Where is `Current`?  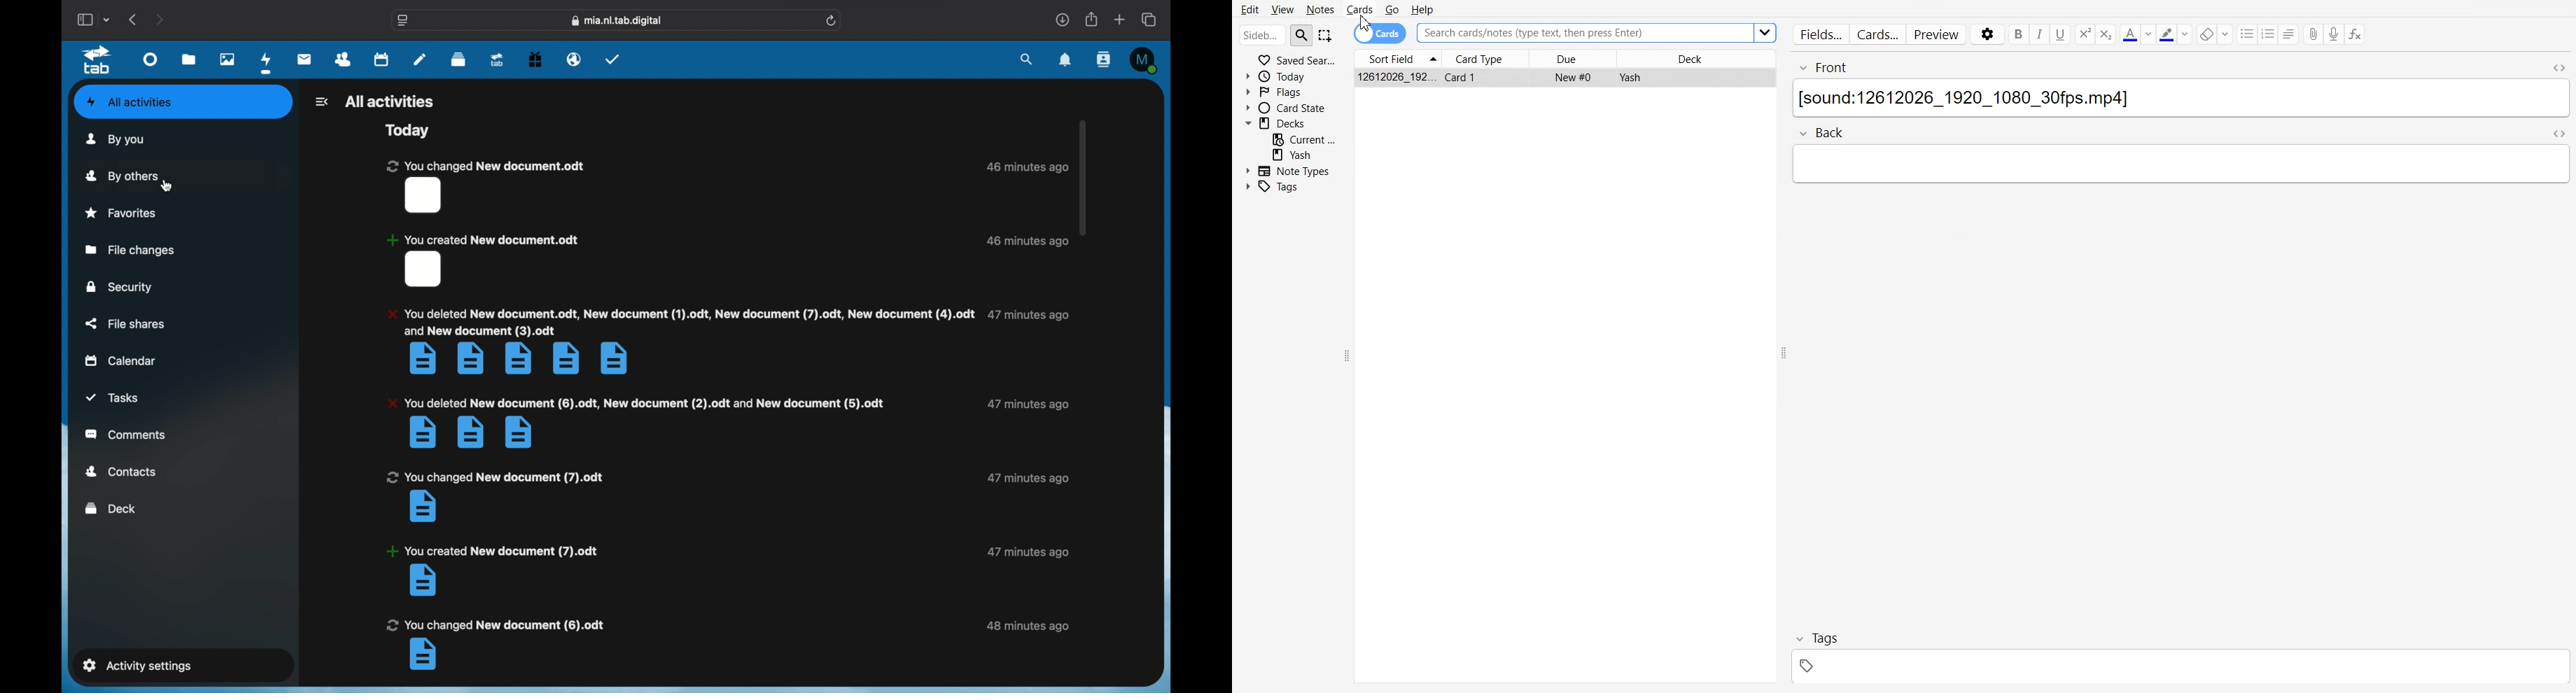
Current is located at coordinates (1305, 139).